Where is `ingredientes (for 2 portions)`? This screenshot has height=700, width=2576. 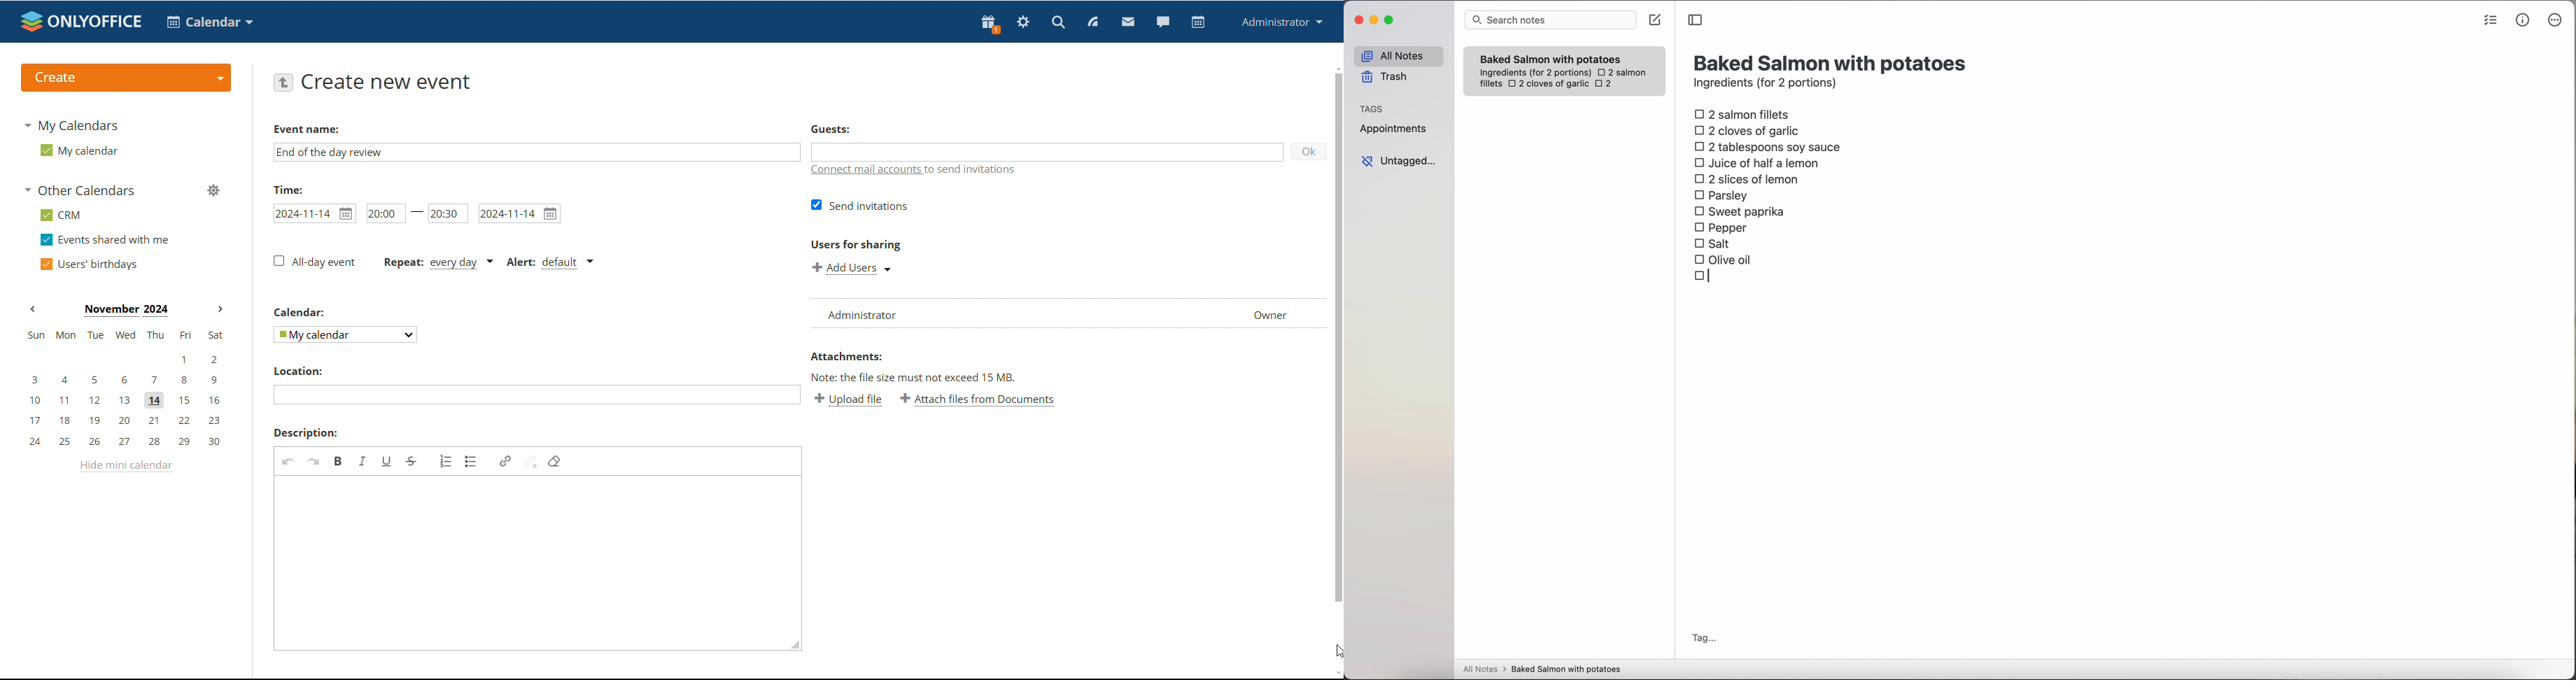
ingredientes (for 2 portions) is located at coordinates (1534, 73).